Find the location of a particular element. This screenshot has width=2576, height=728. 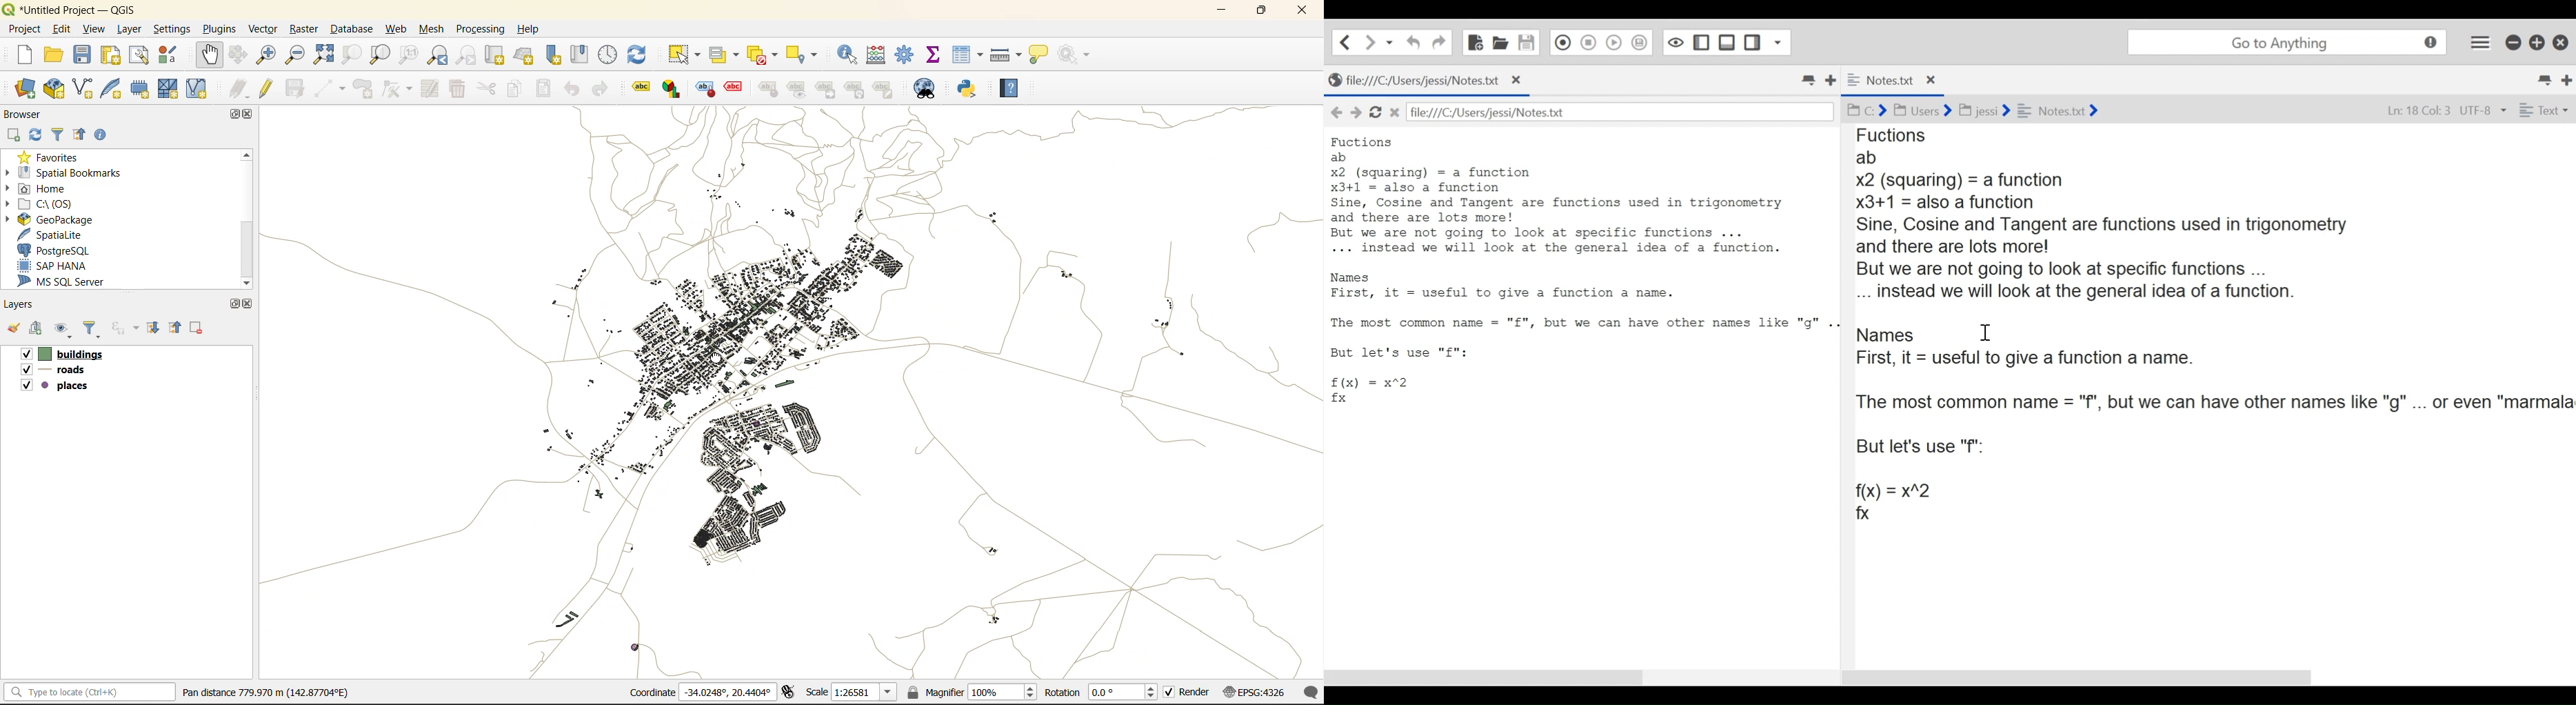

measure line is located at coordinates (1007, 55).